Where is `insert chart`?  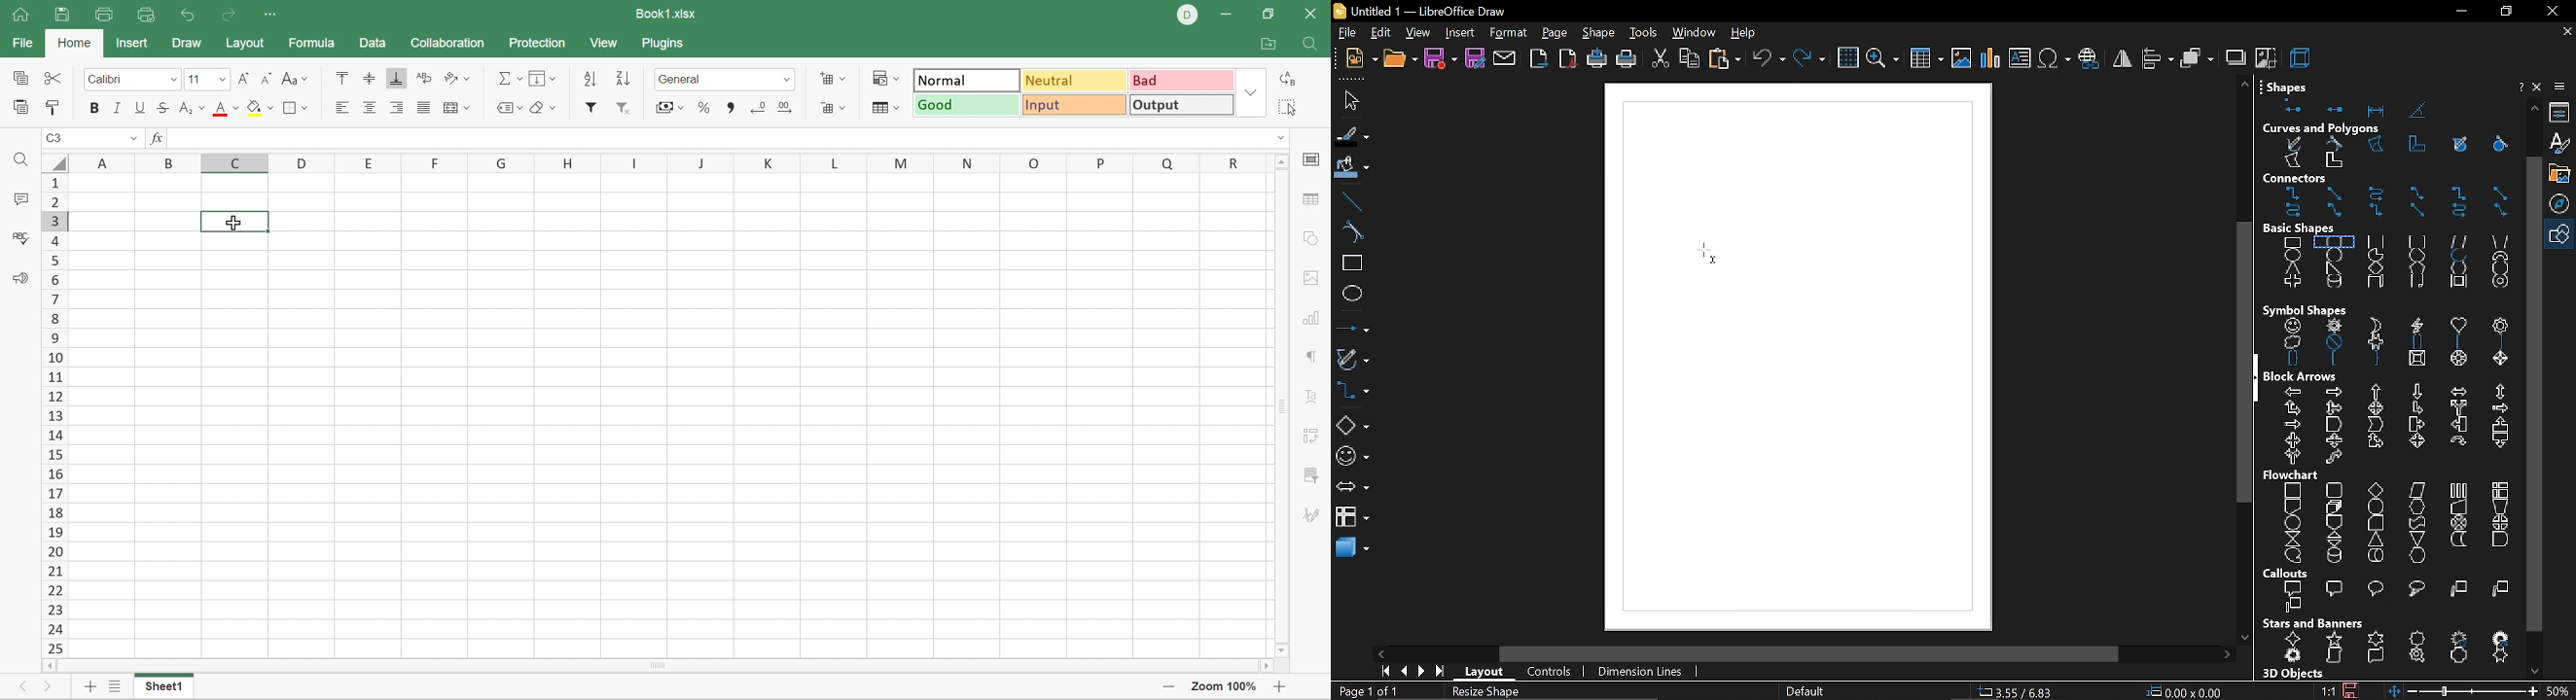
insert chart is located at coordinates (1990, 58).